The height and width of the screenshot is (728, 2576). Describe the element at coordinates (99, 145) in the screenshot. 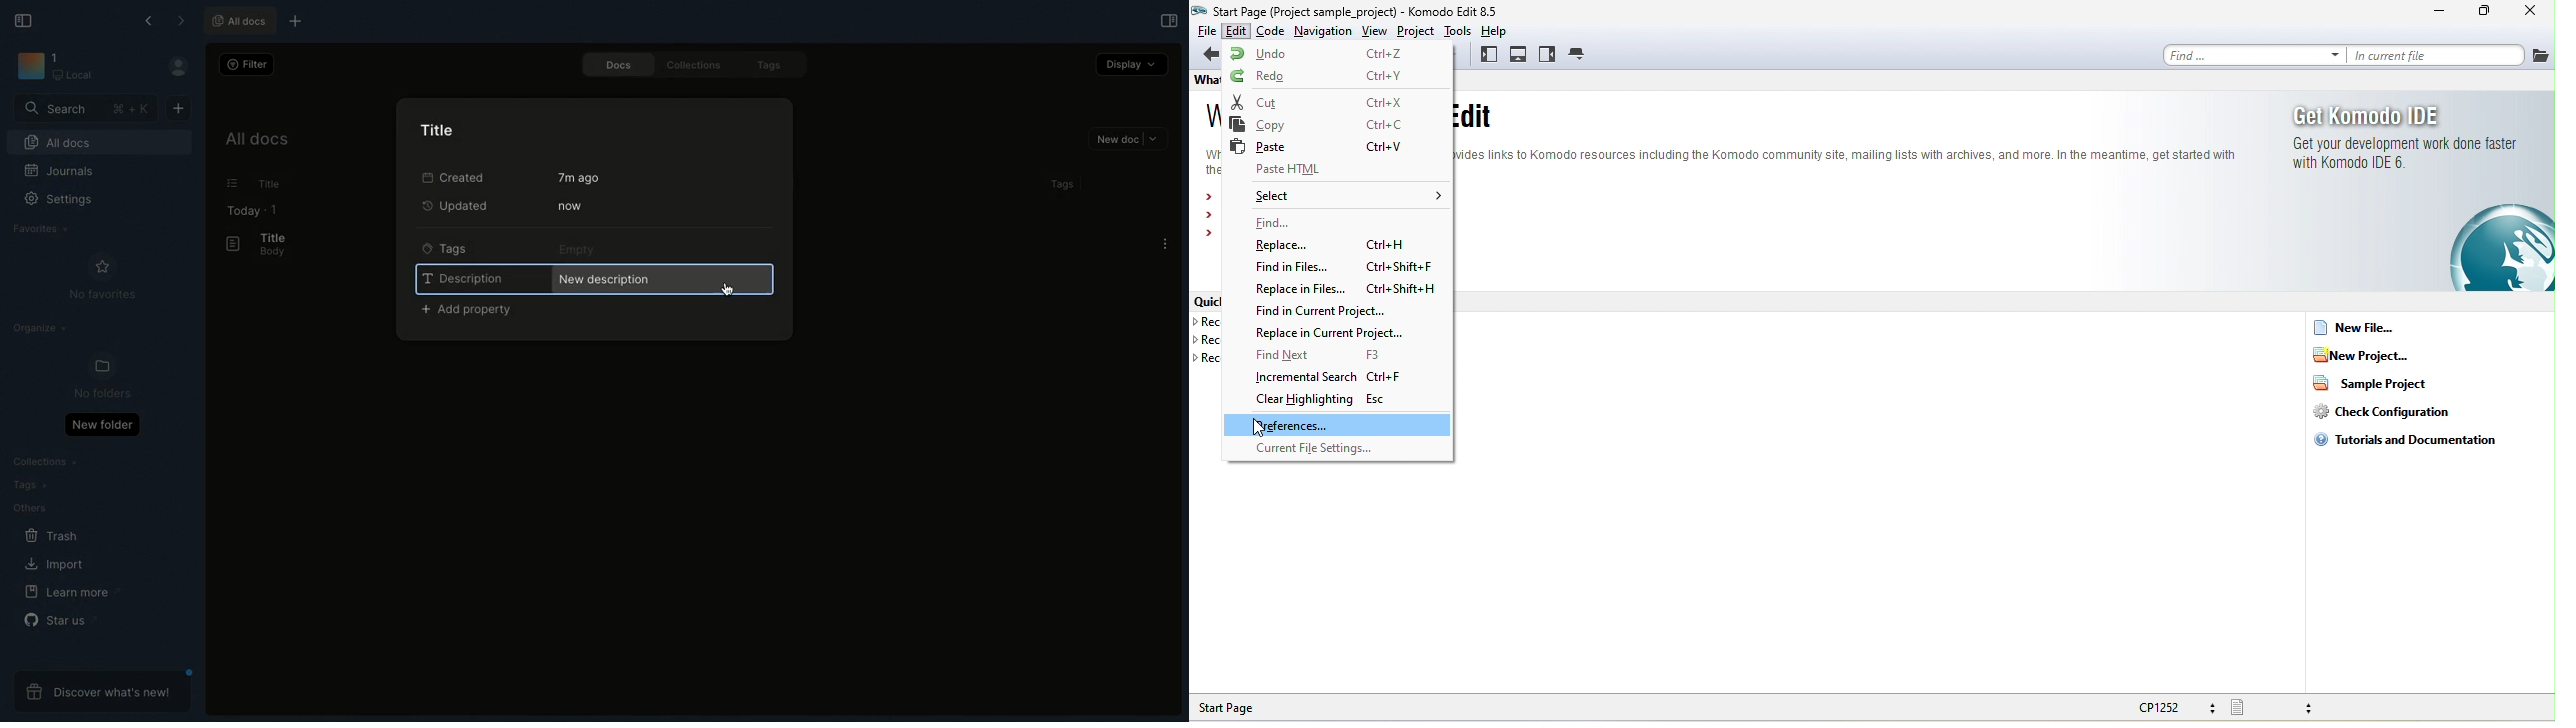

I see `All docs` at that location.